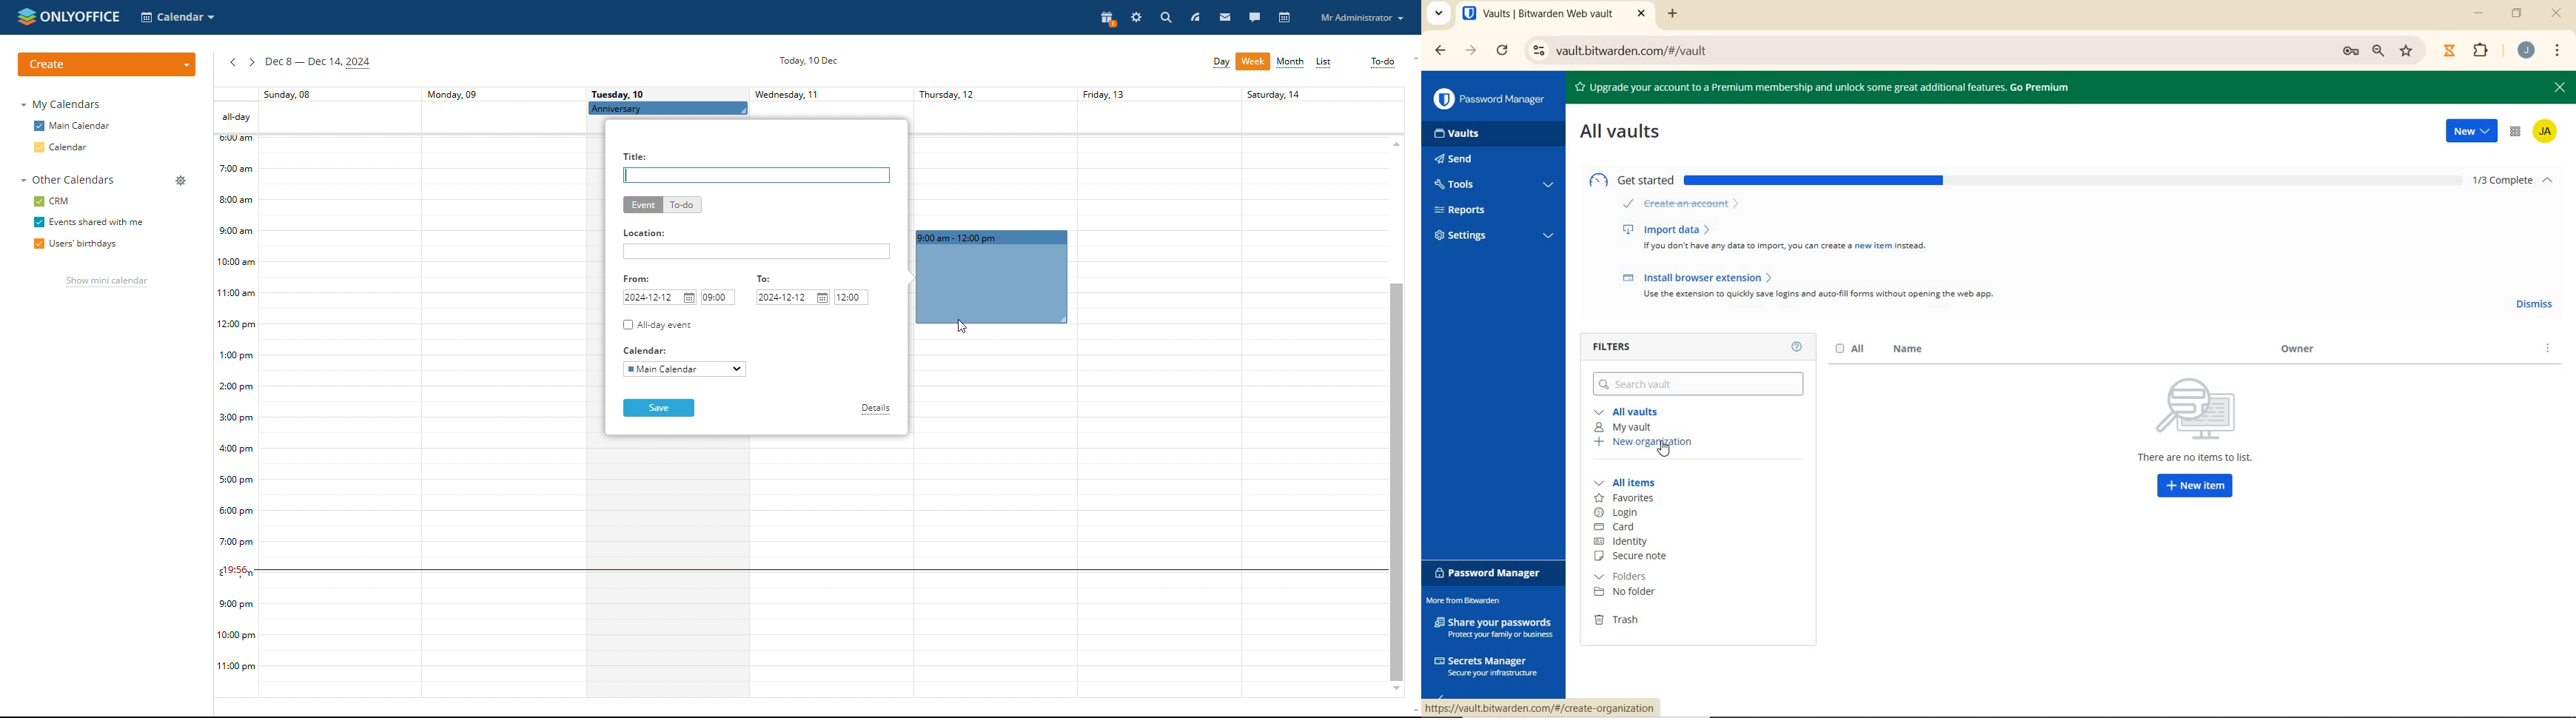 The width and height of the screenshot is (2576, 728). I want to click on extensions, so click(2479, 51).